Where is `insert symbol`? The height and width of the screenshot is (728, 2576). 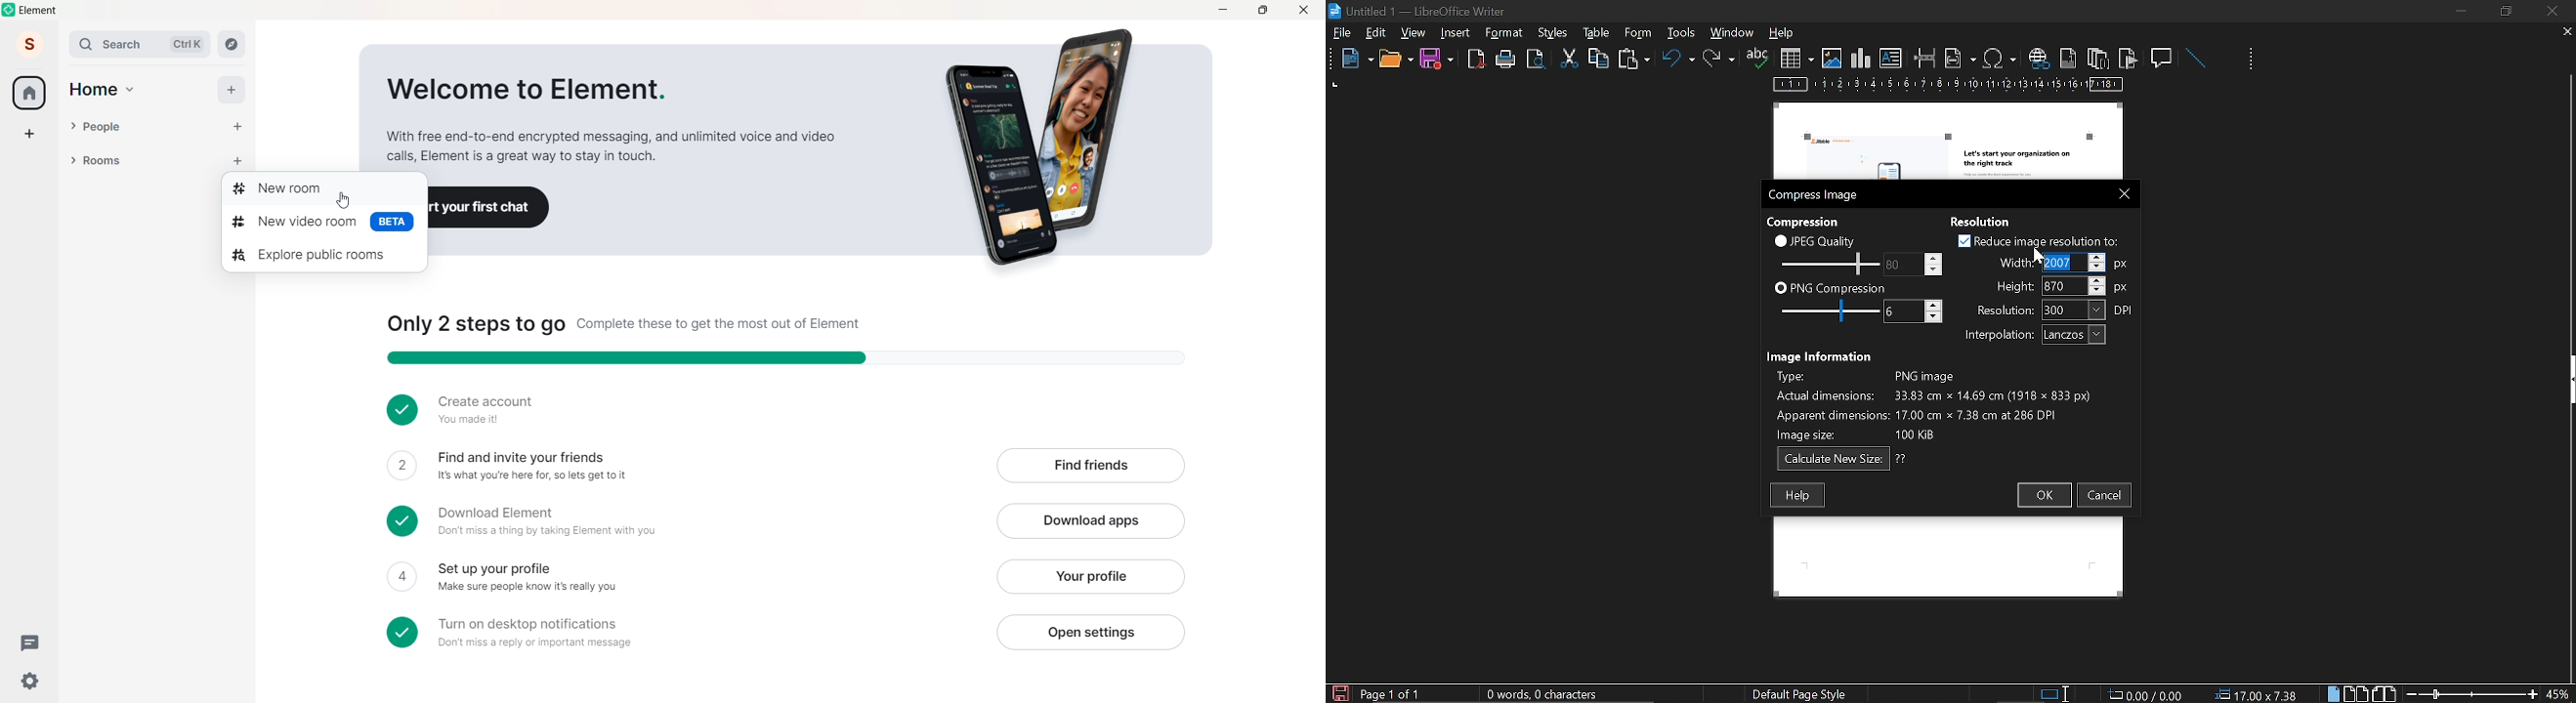
insert symbol is located at coordinates (2000, 58).